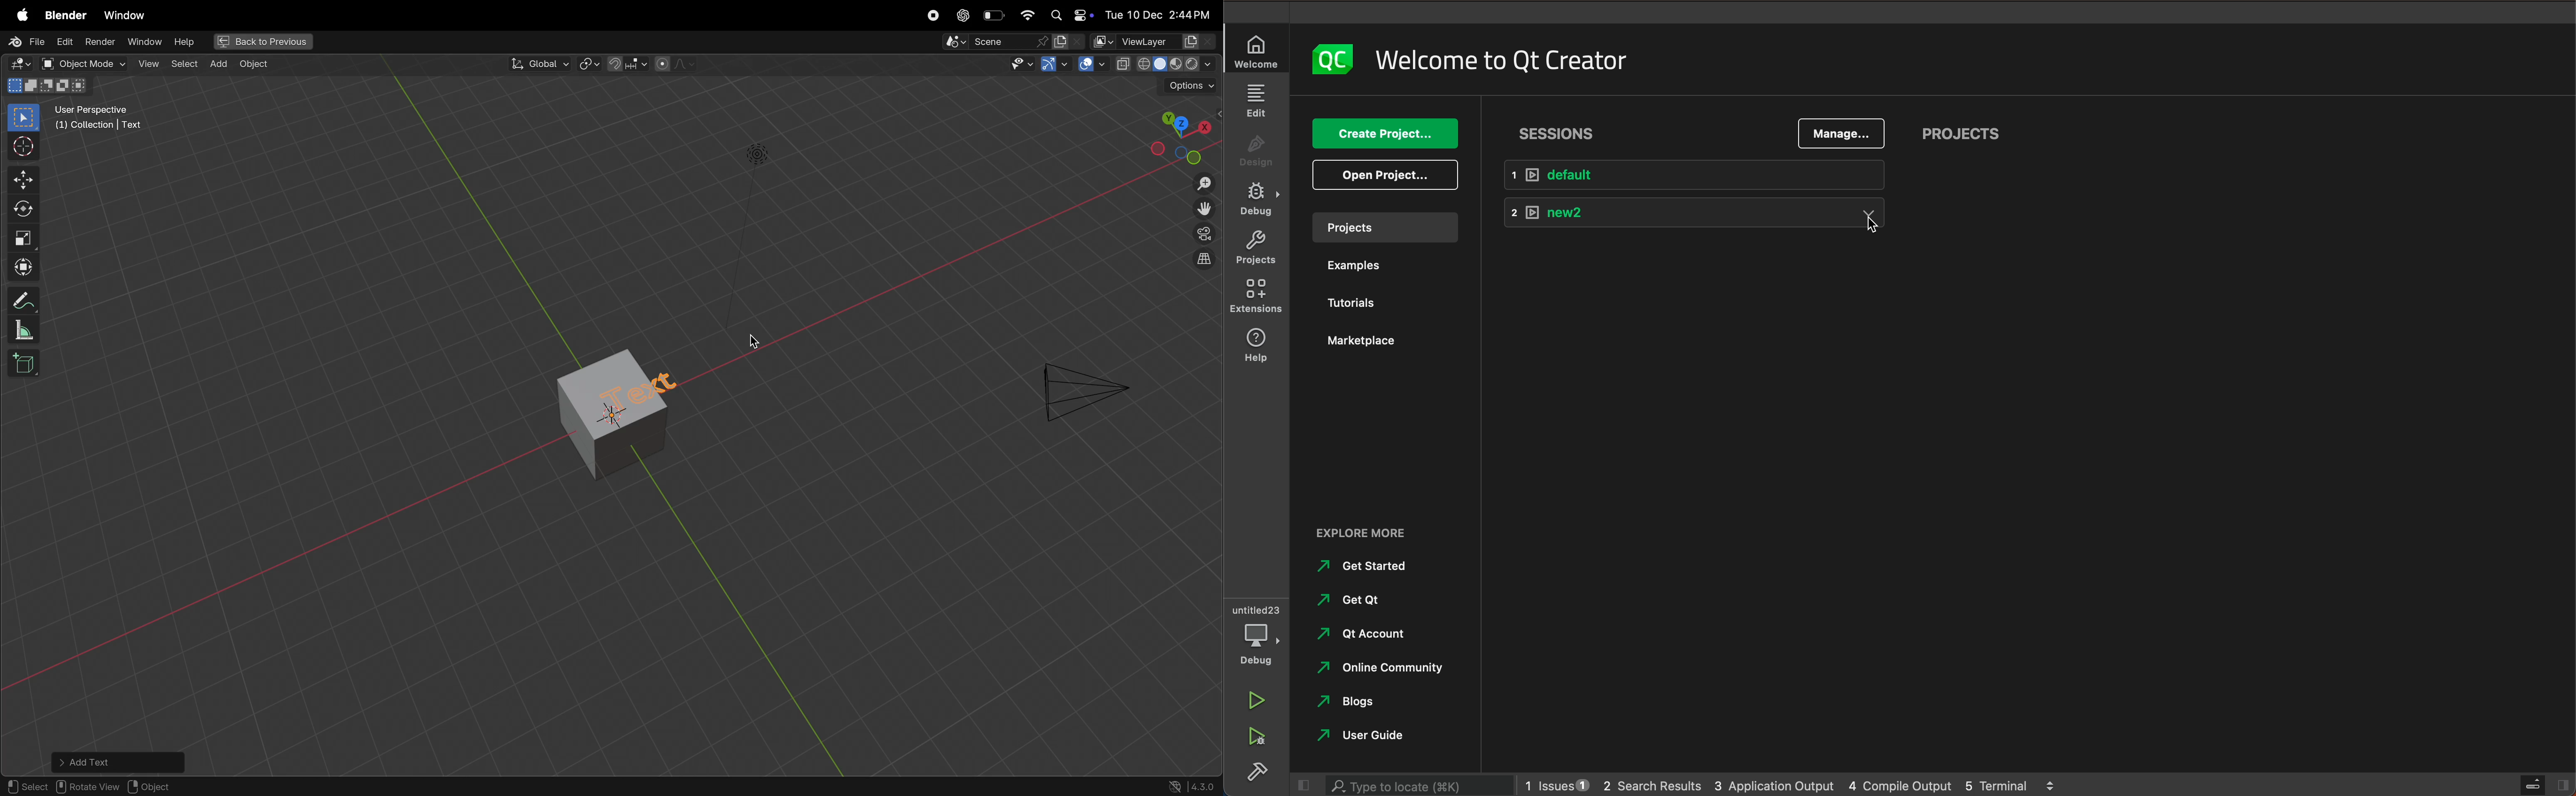  I want to click on tutorials, so click(1348, 298).